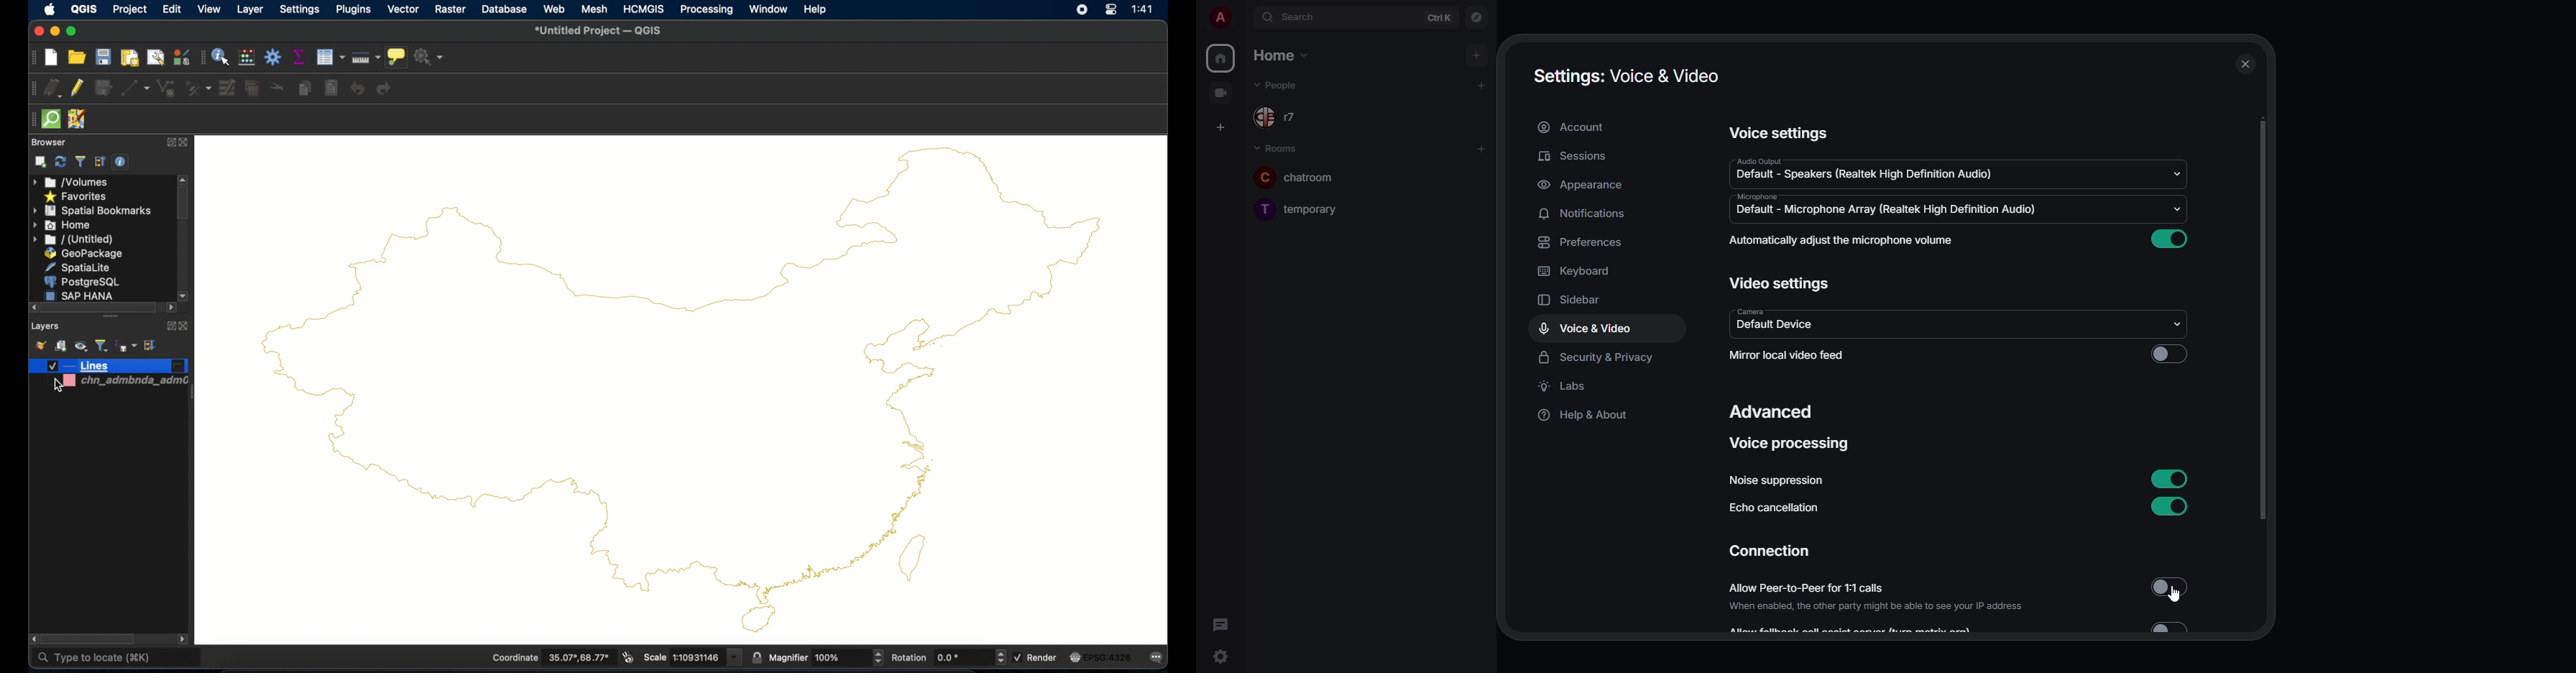 This screenshot has height=700, width=2576. Describe the element at coordinates (1779, 283) in the screenshot. I see `video settings` at that location.